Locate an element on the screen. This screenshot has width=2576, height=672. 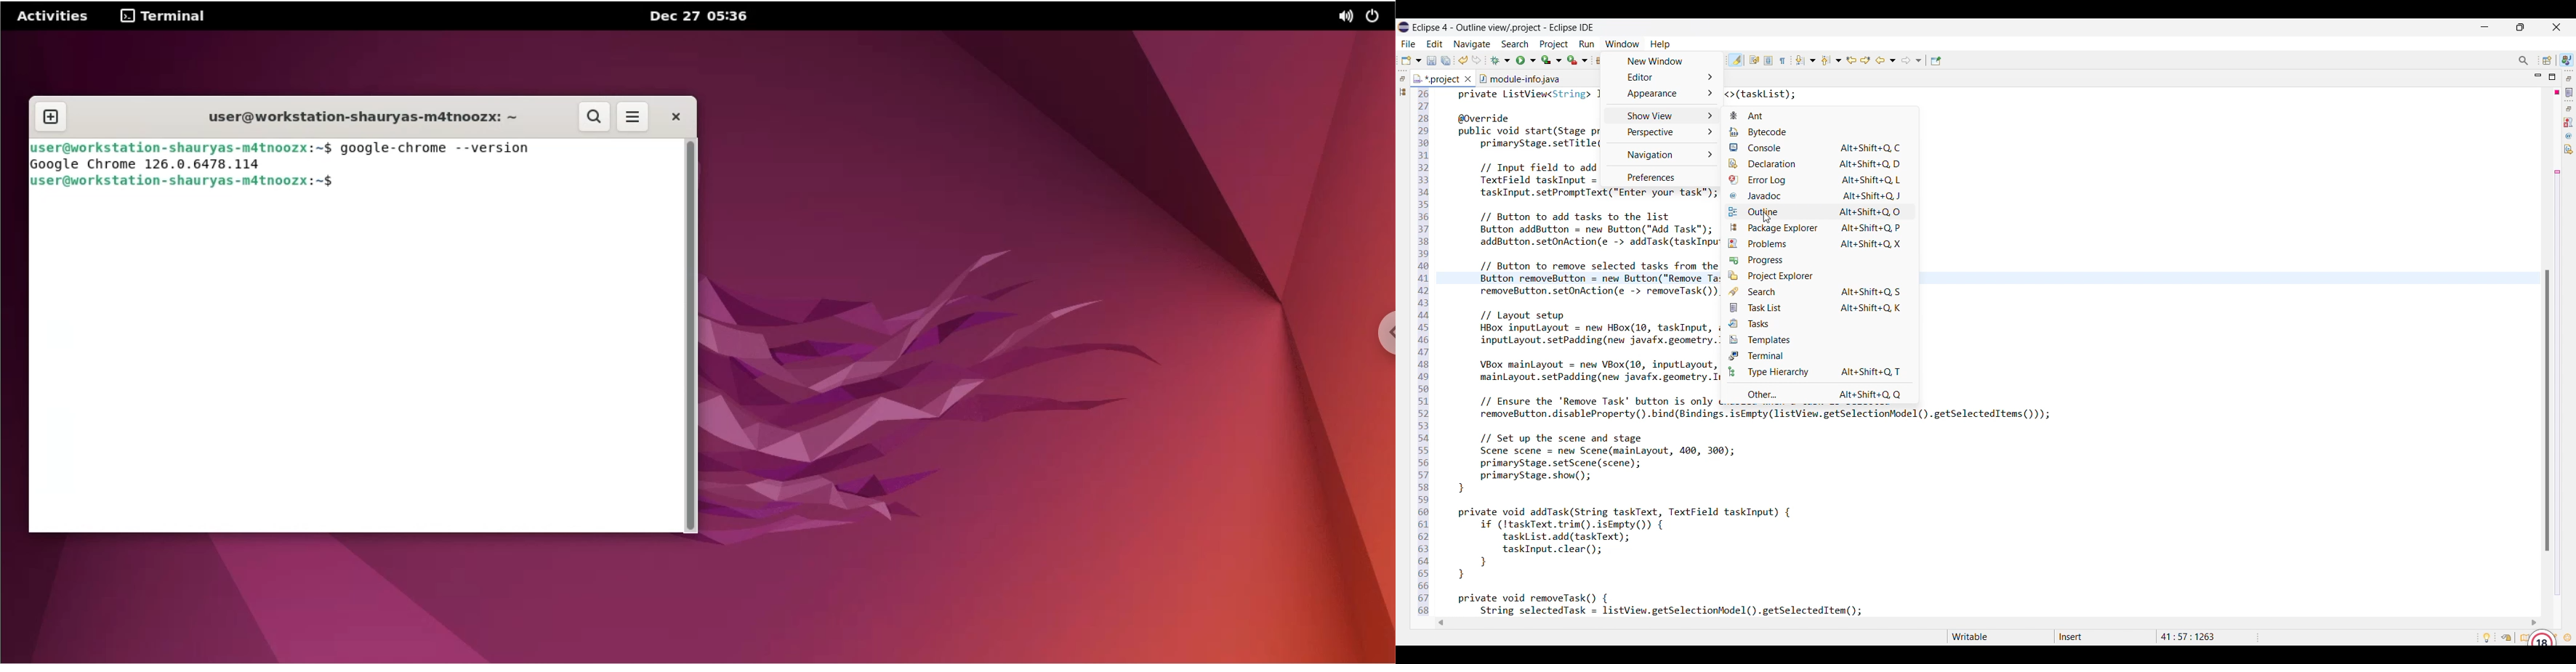
New options is located at coordinates (1411, 60).